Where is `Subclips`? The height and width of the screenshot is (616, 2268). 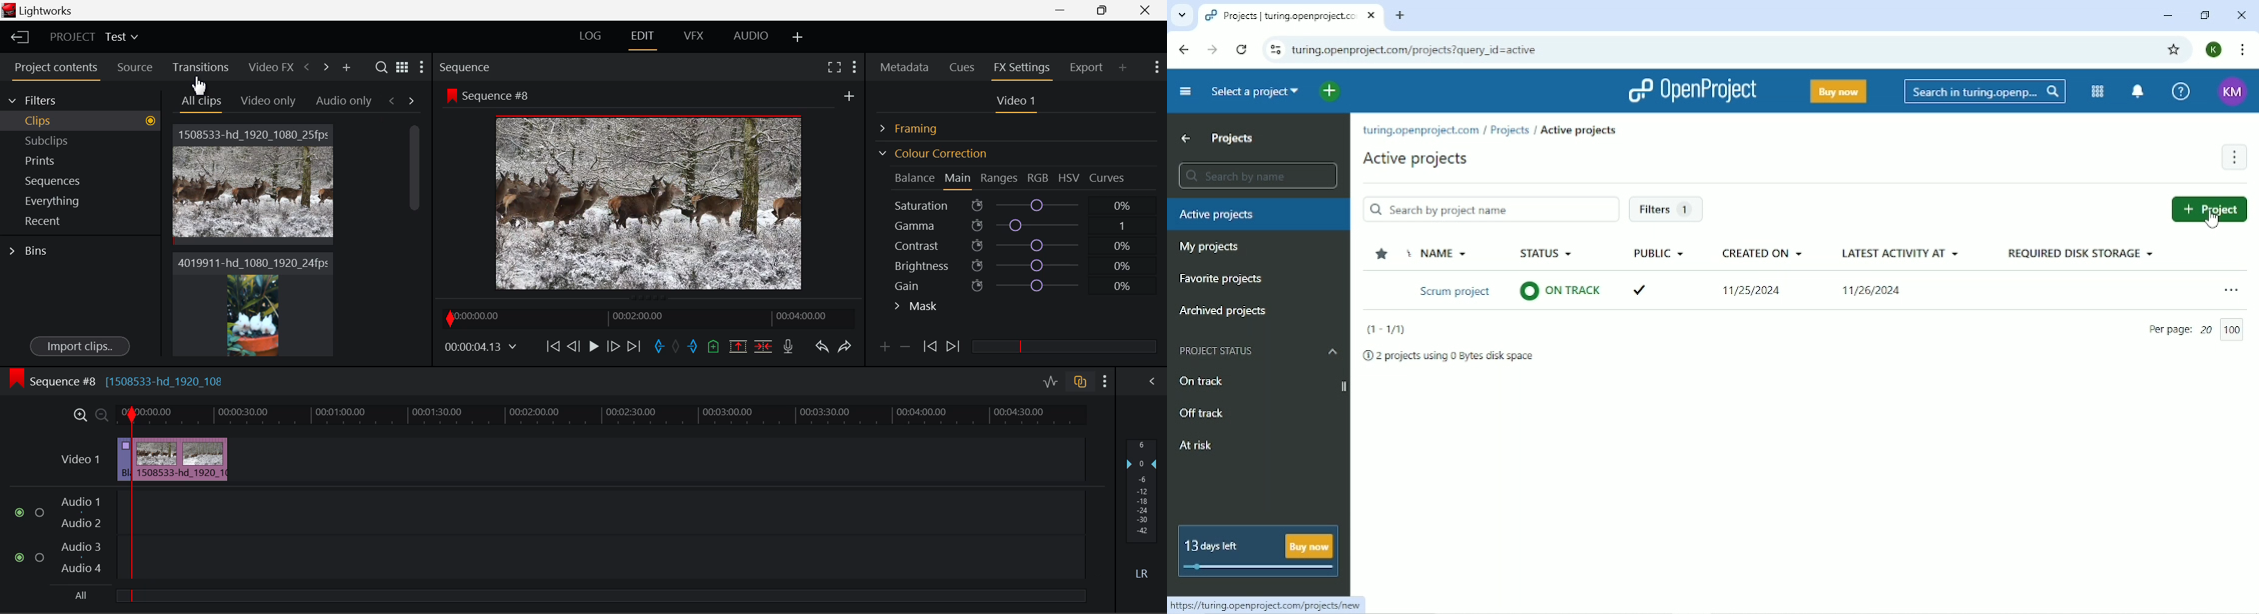
Subclips is located at coordinates (58, 140).